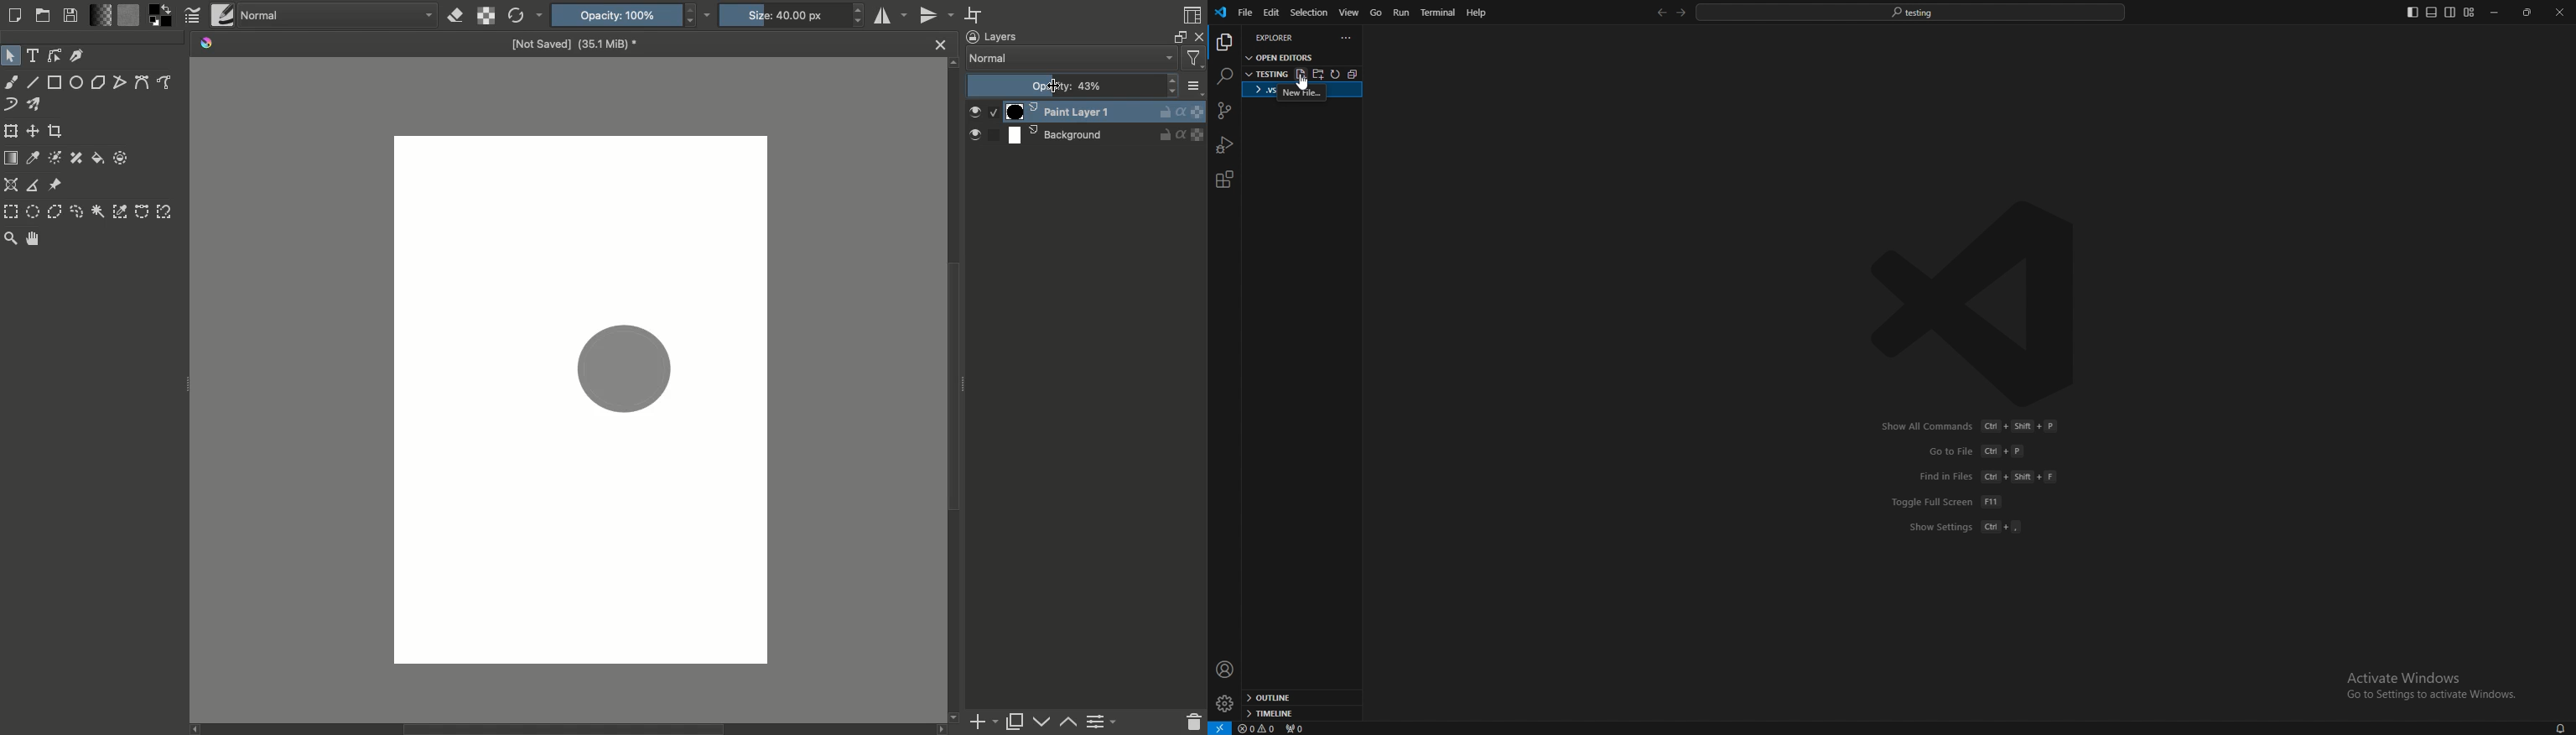  Describe the element at coordinates (579, 398) in the screenshot. I see `Canvas` at that location.